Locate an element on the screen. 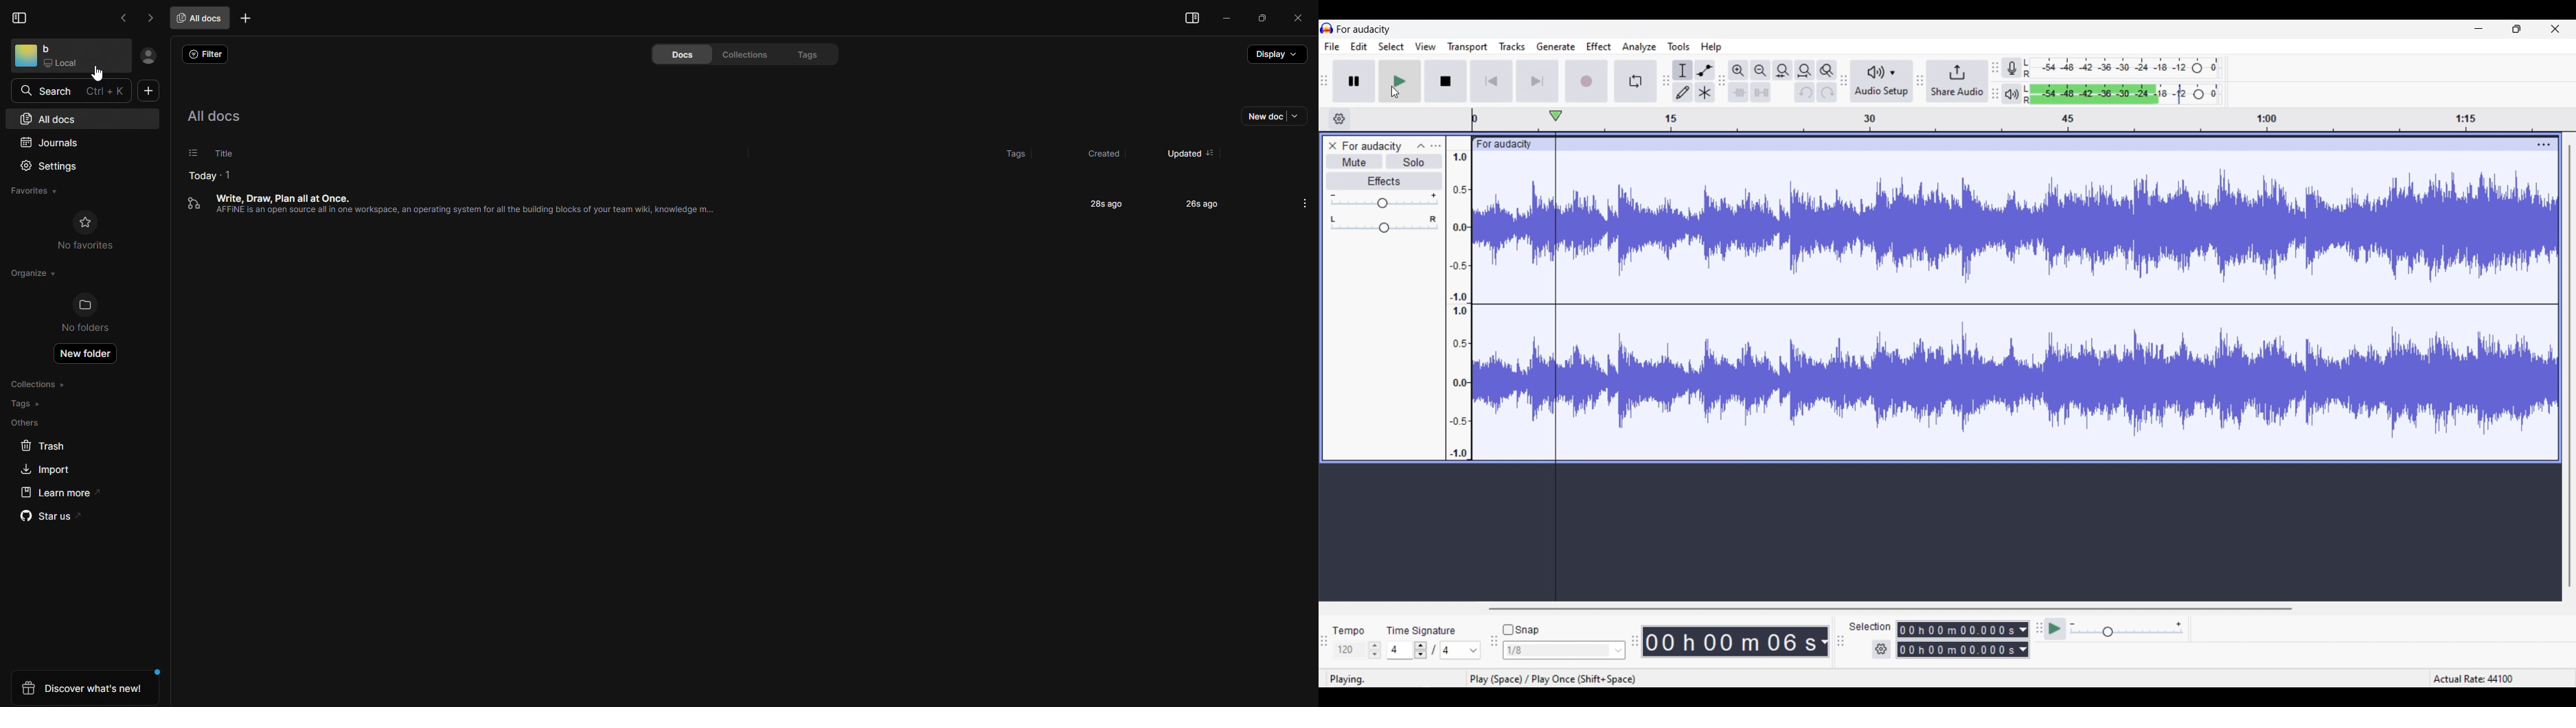  title is located at coordinates (222, 152).